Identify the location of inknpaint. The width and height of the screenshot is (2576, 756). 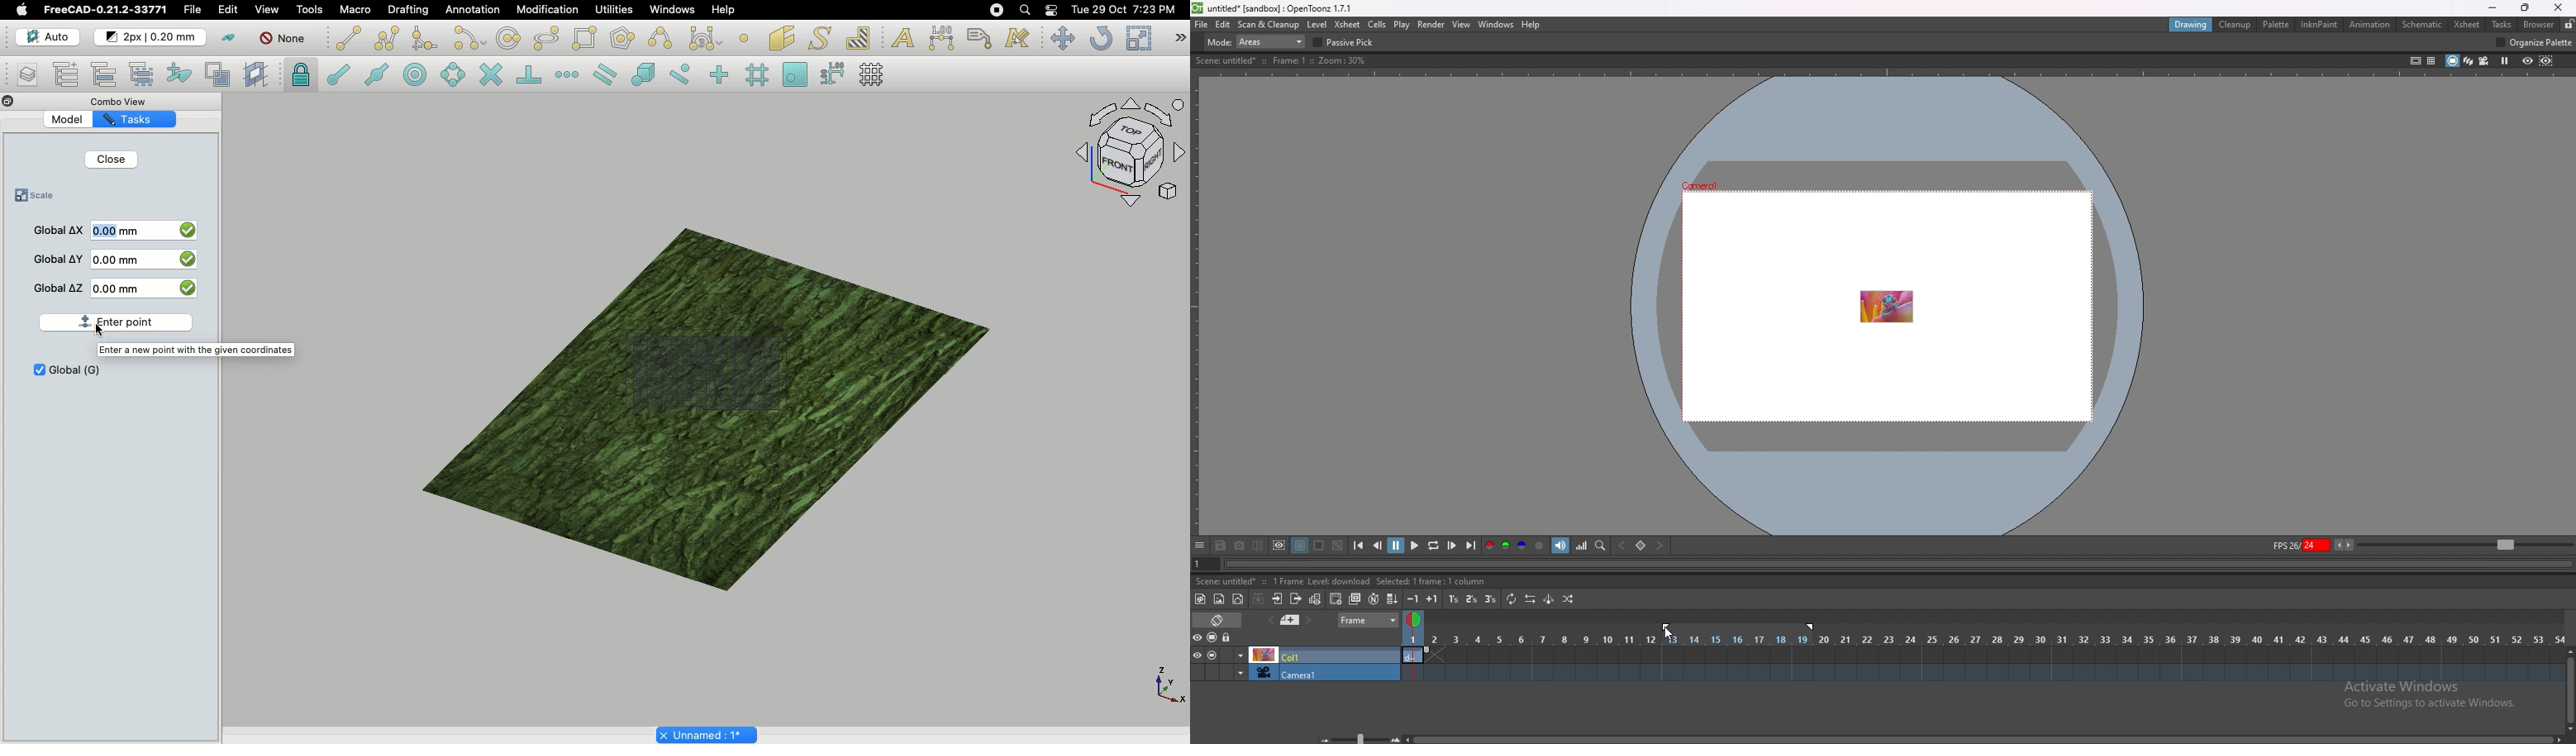
(2319, 24).